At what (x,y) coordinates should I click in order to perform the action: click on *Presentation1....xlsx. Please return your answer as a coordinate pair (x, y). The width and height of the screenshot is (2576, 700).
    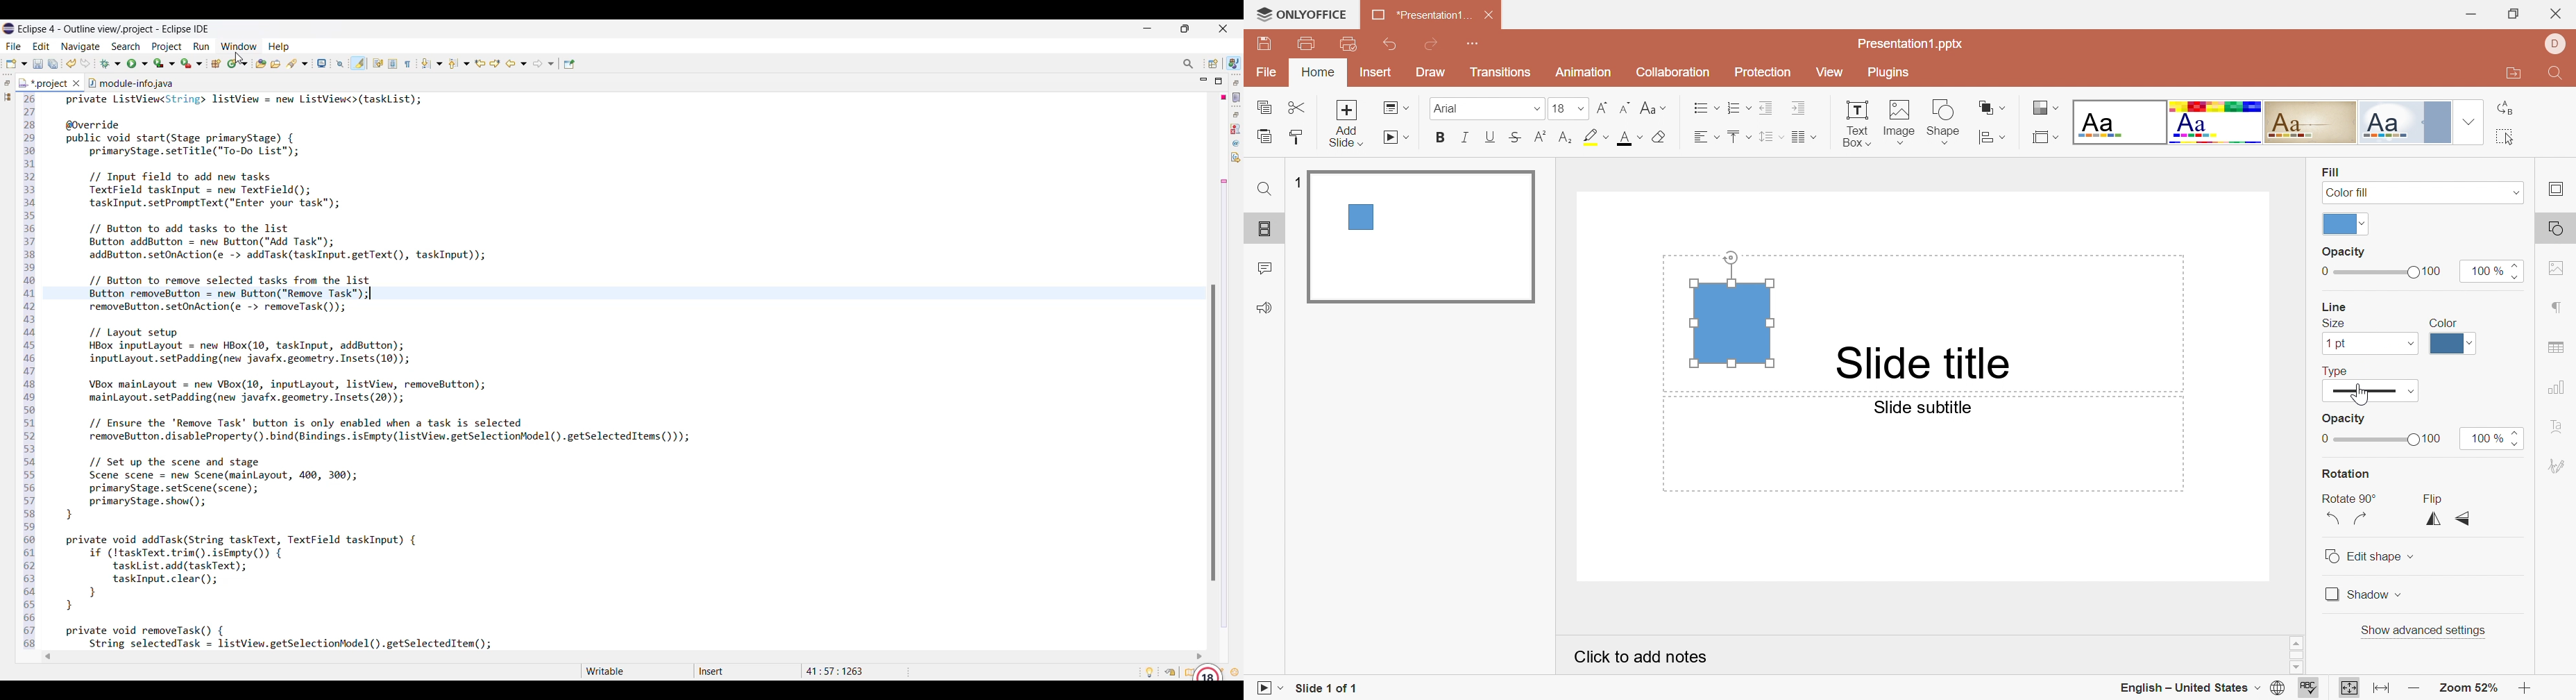
    Looking at the image, I should click on (1419, 15).